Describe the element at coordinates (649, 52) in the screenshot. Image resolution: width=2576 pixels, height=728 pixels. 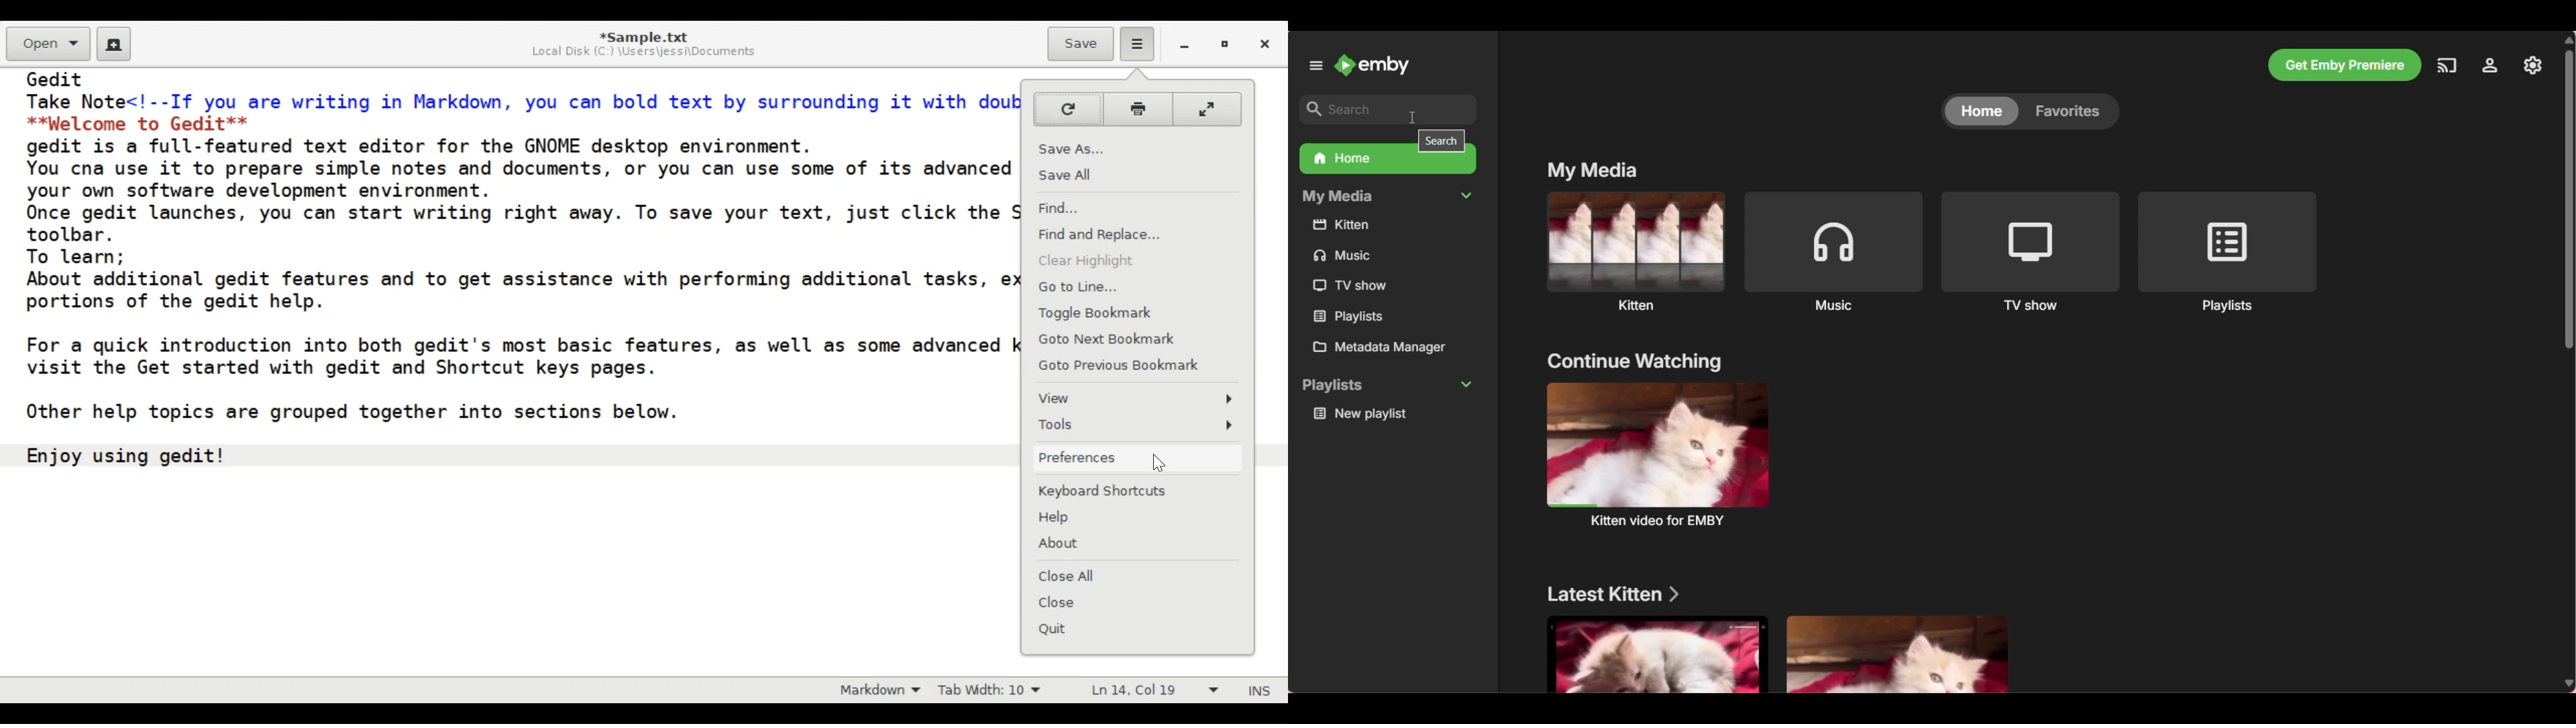
I see `Local Disk (C:) \Users\jessi\Documents` at that location.